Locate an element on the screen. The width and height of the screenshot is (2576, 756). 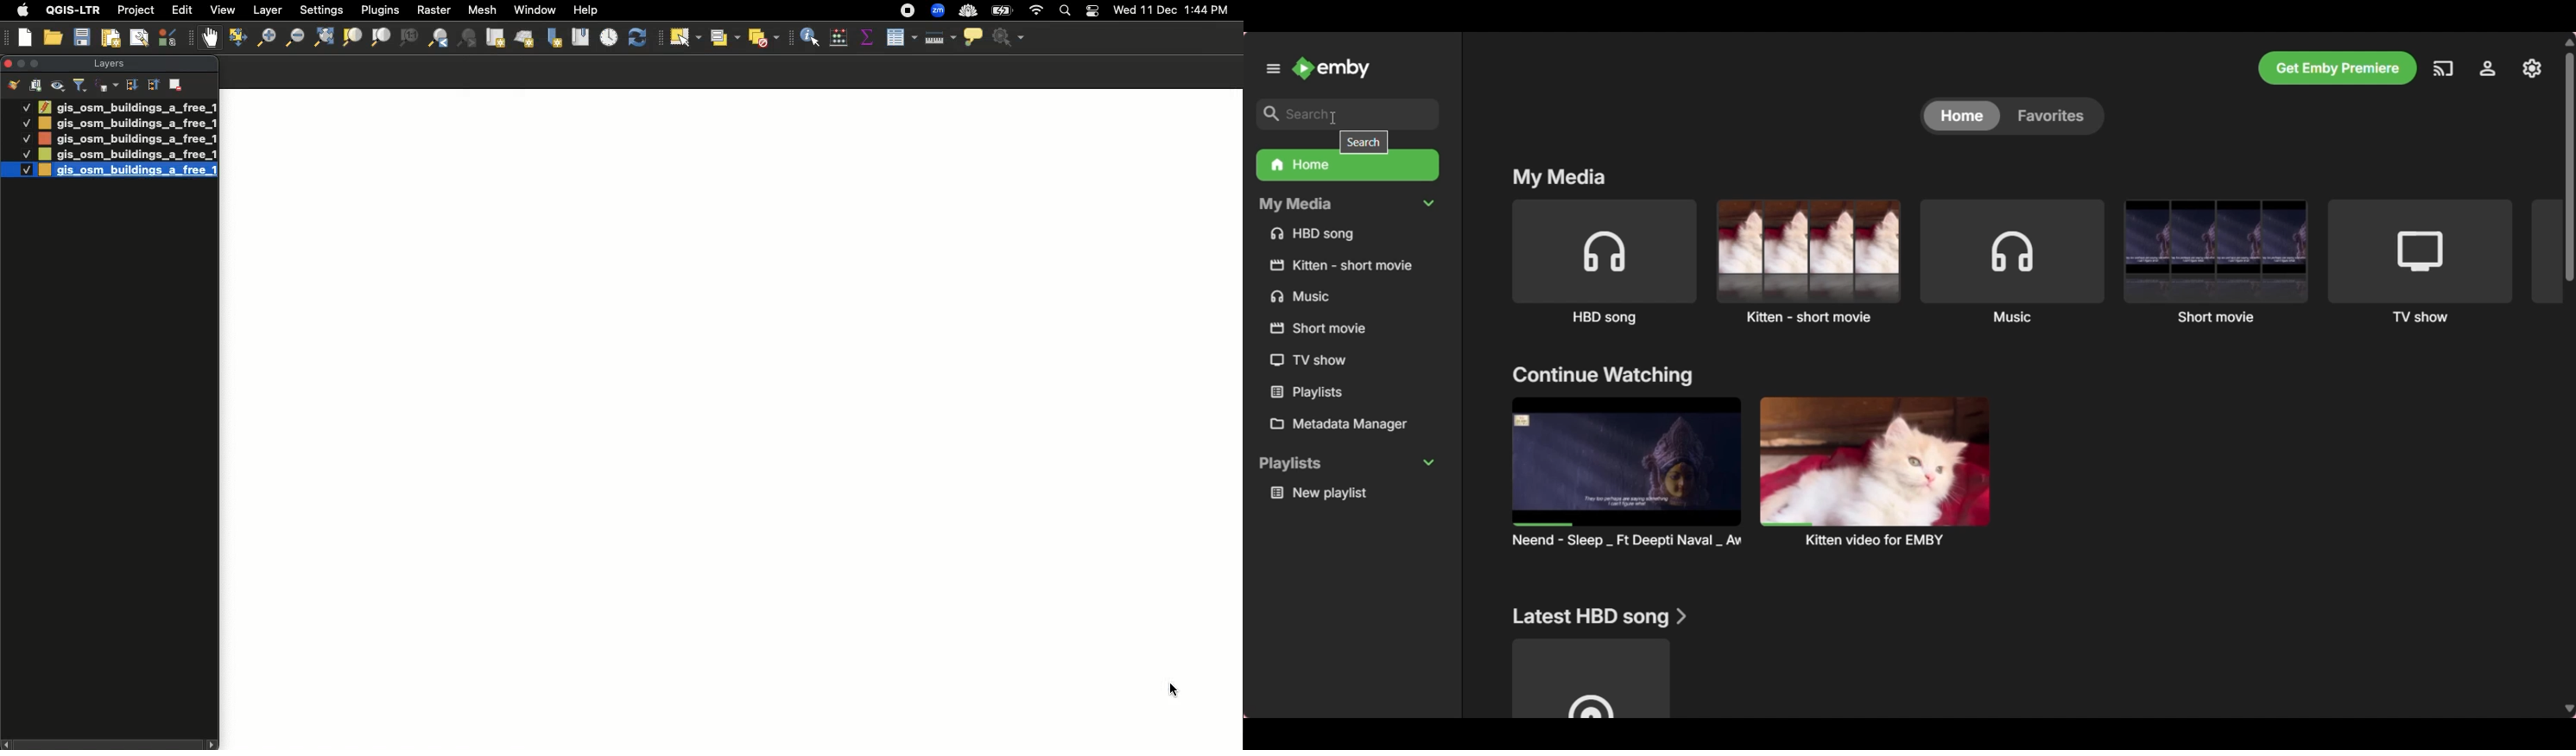
Identify features is located at coordinates (810, 35).